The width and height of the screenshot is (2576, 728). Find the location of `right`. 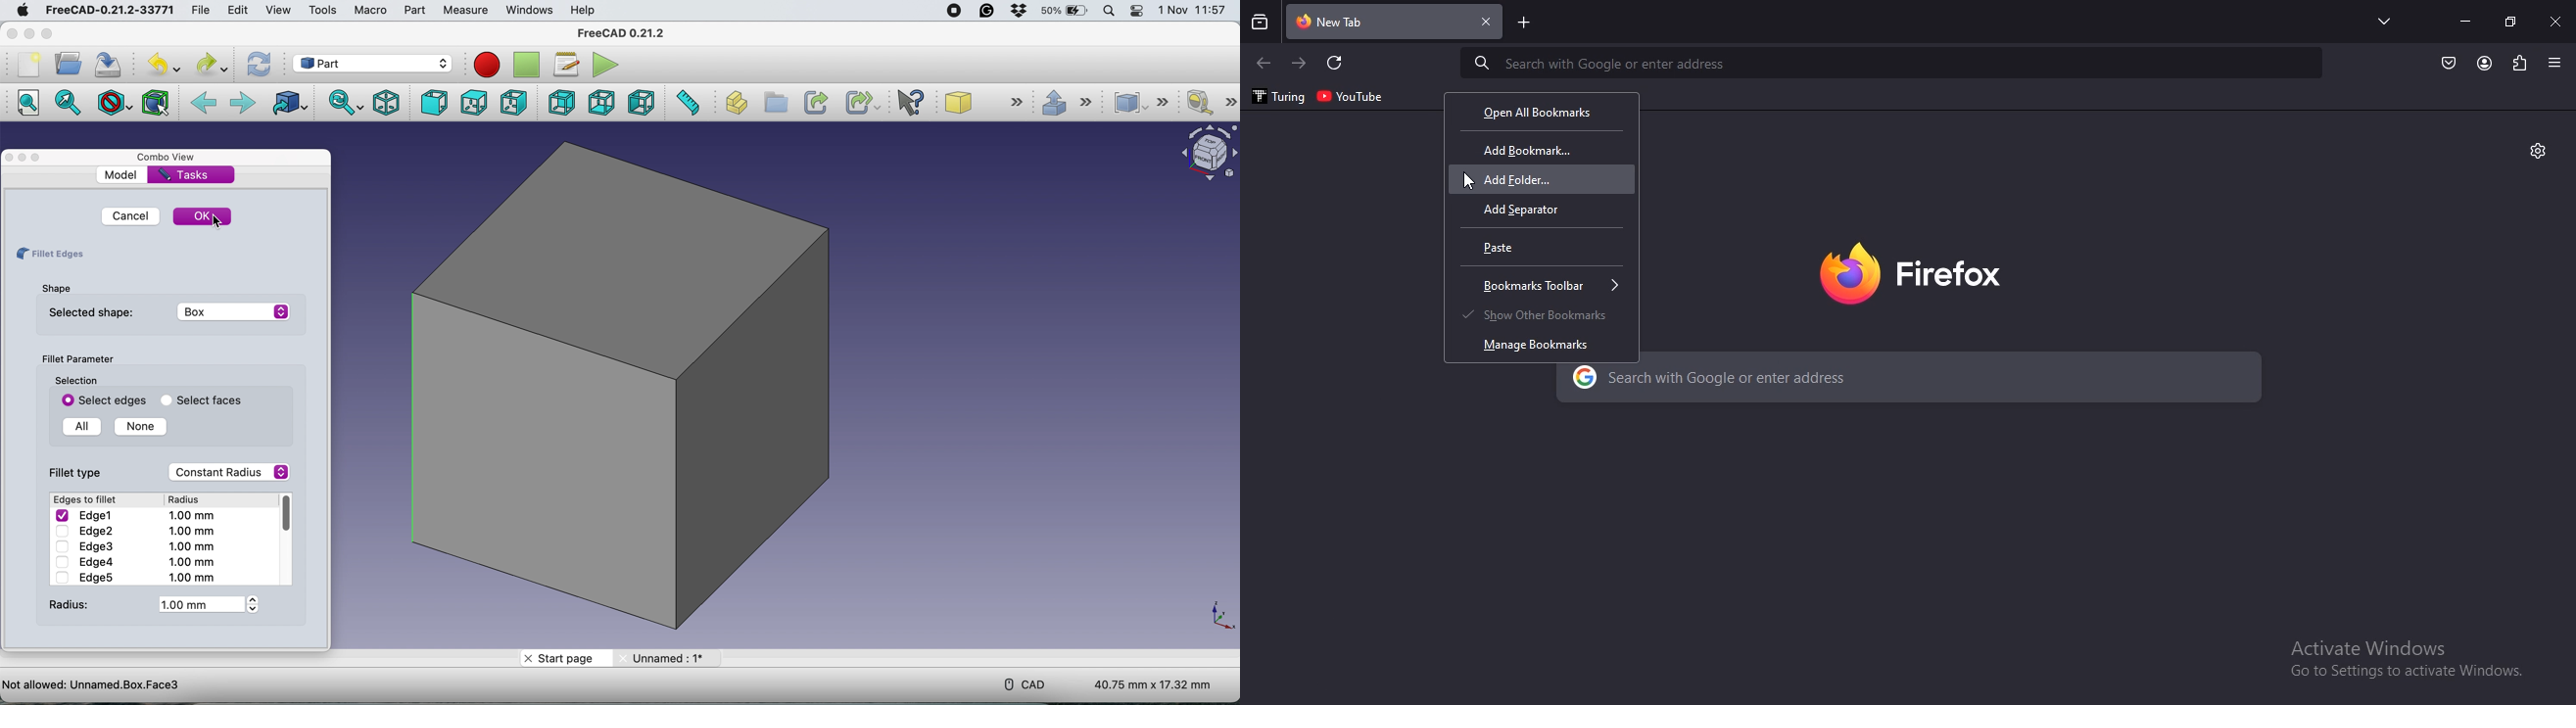

right is located at coordinates (514, 102).